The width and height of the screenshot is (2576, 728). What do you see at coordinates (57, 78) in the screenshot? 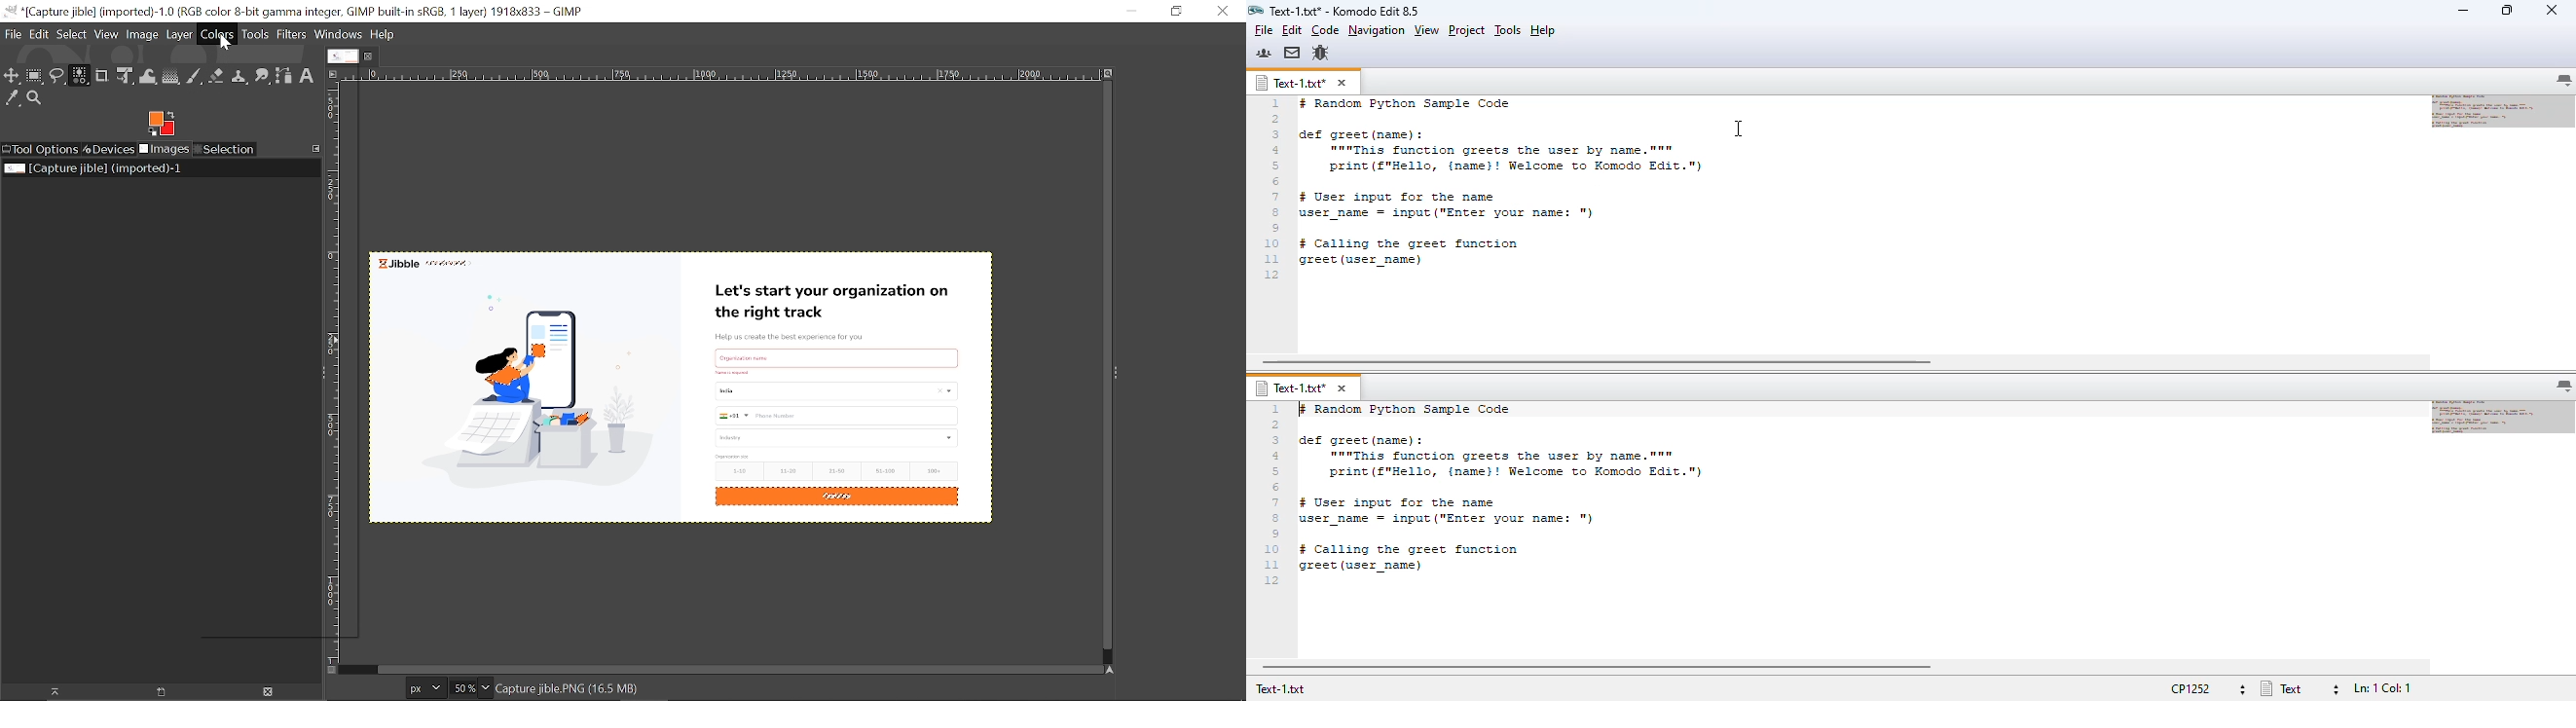
I see `Free select tool` at bounding box center [57, 78].